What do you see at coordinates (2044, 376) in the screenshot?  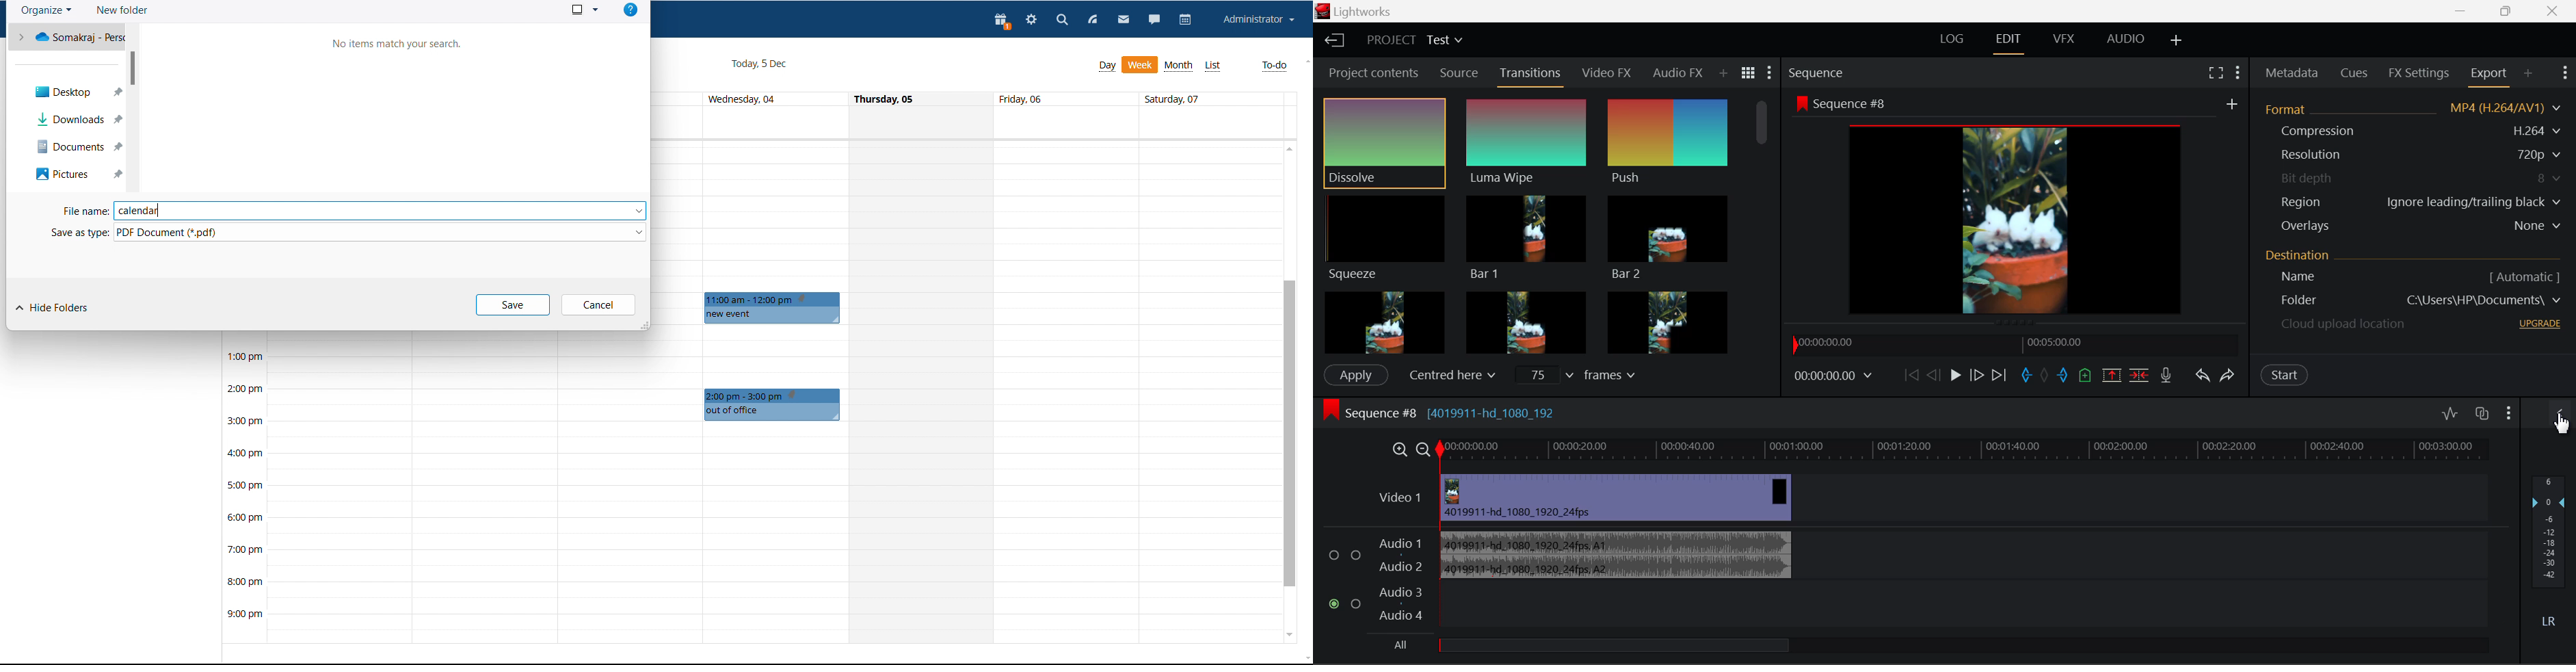 I see `Remove all marks` at bounding box center [2044, 376].